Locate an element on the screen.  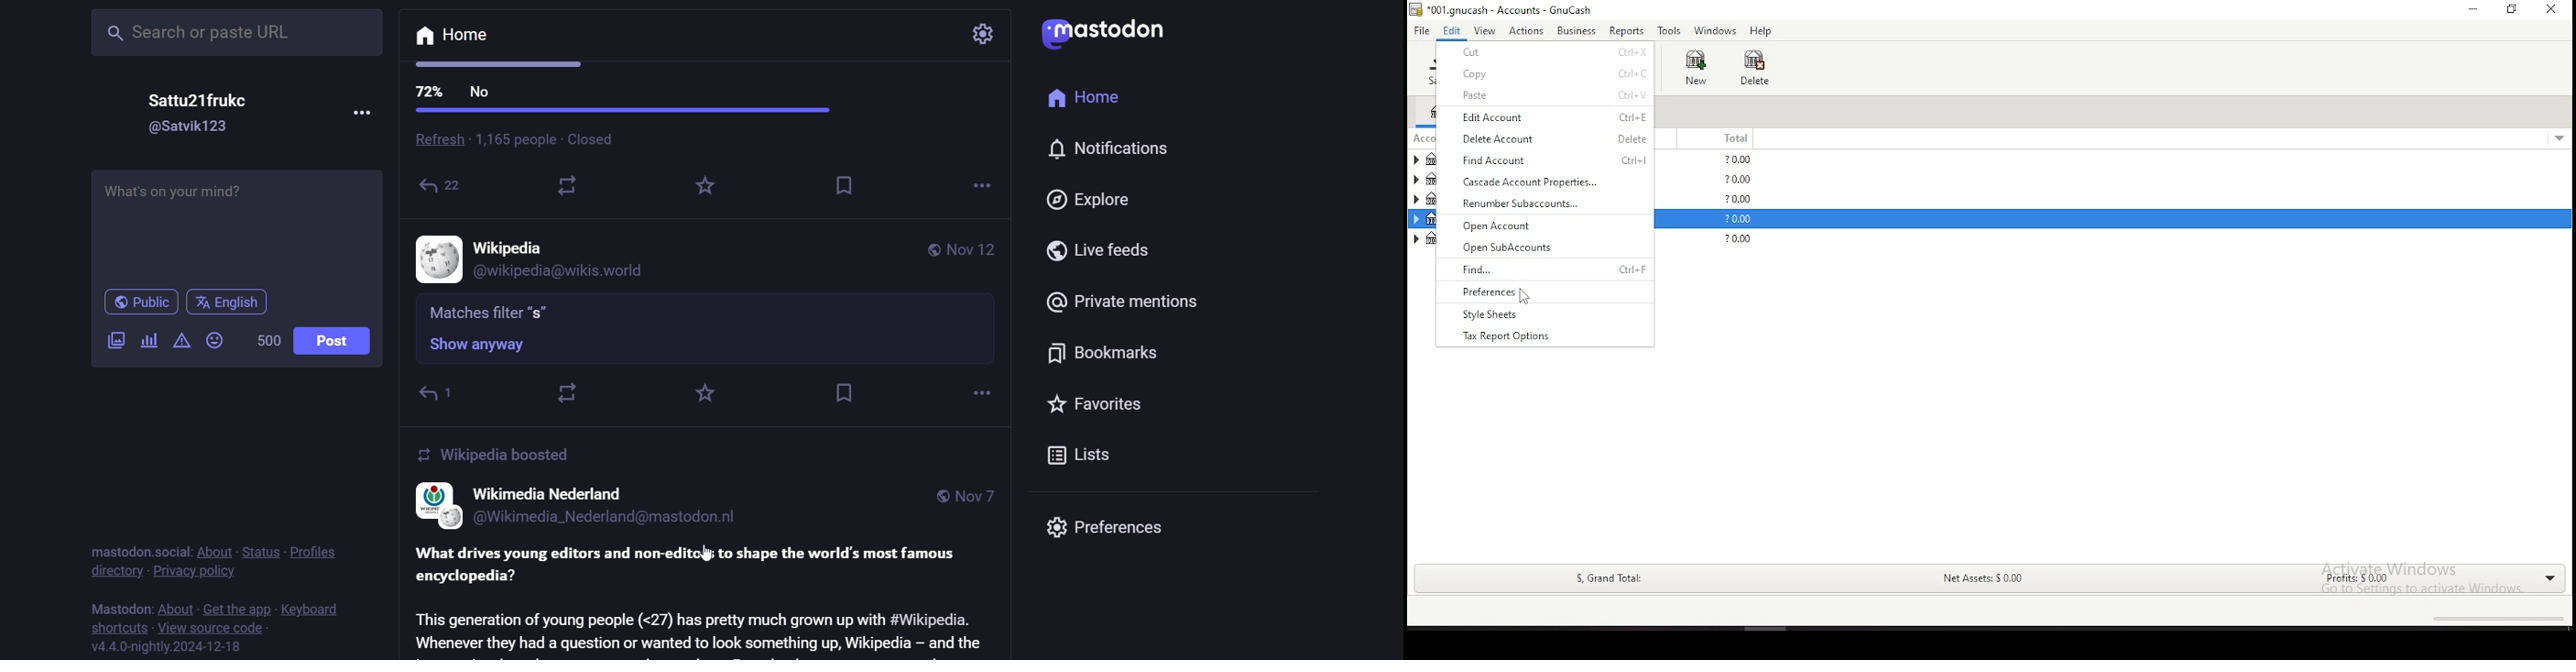
name is located at coordinates (198, 99).